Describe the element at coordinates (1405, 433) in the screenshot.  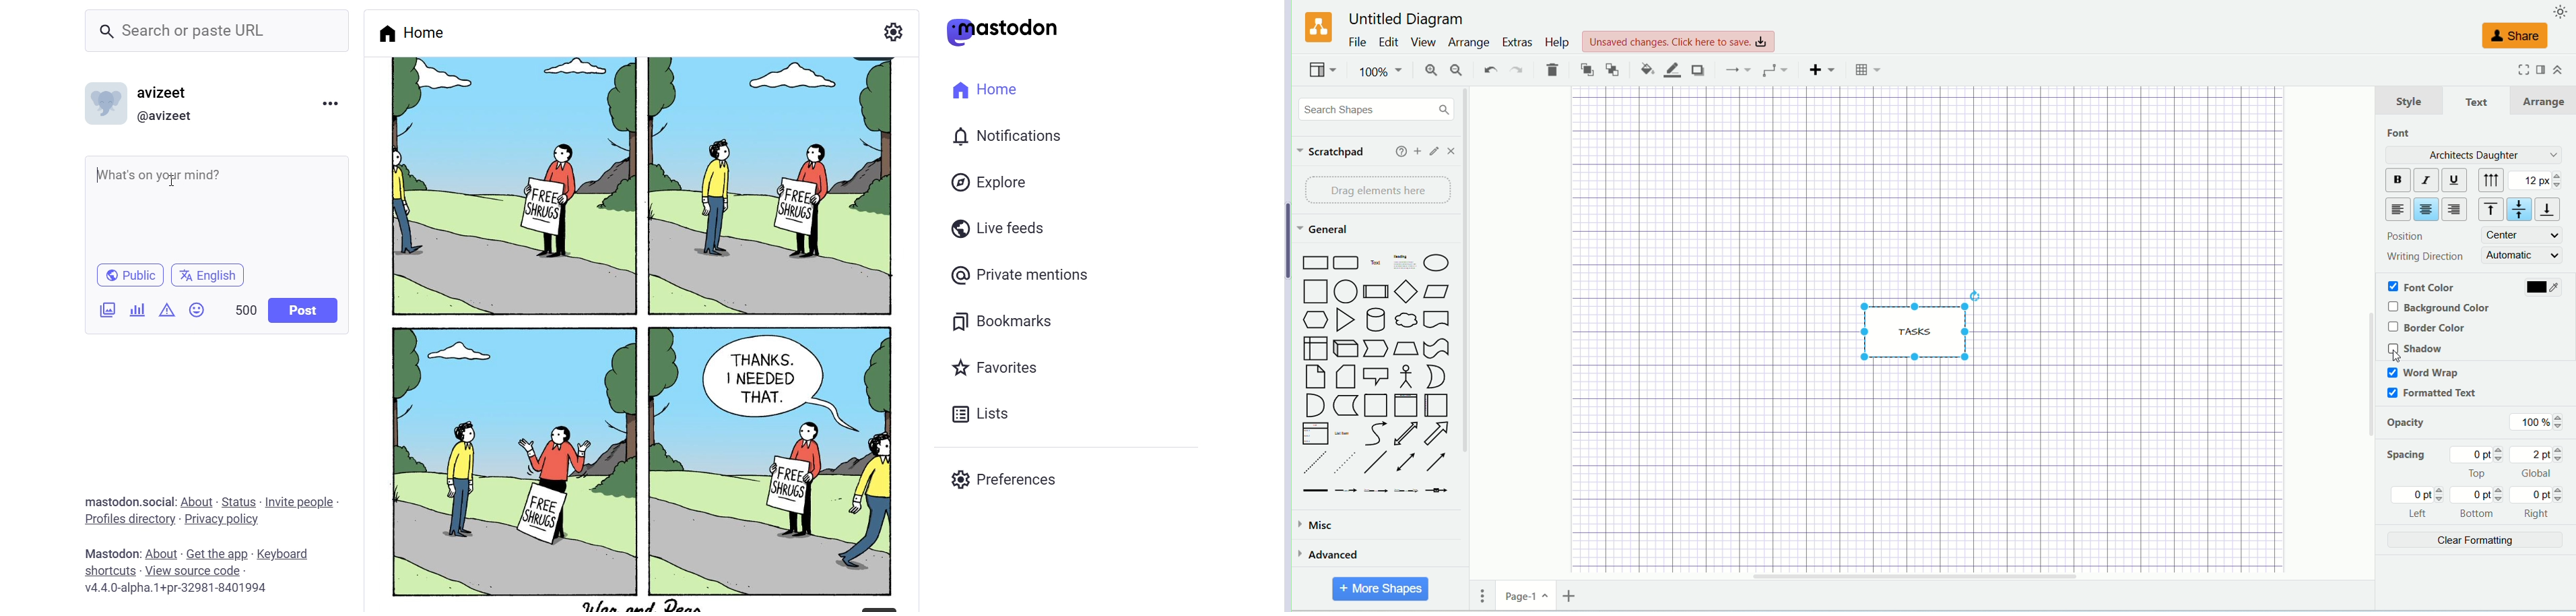
I see `Bidirectional Arrow` at that location.